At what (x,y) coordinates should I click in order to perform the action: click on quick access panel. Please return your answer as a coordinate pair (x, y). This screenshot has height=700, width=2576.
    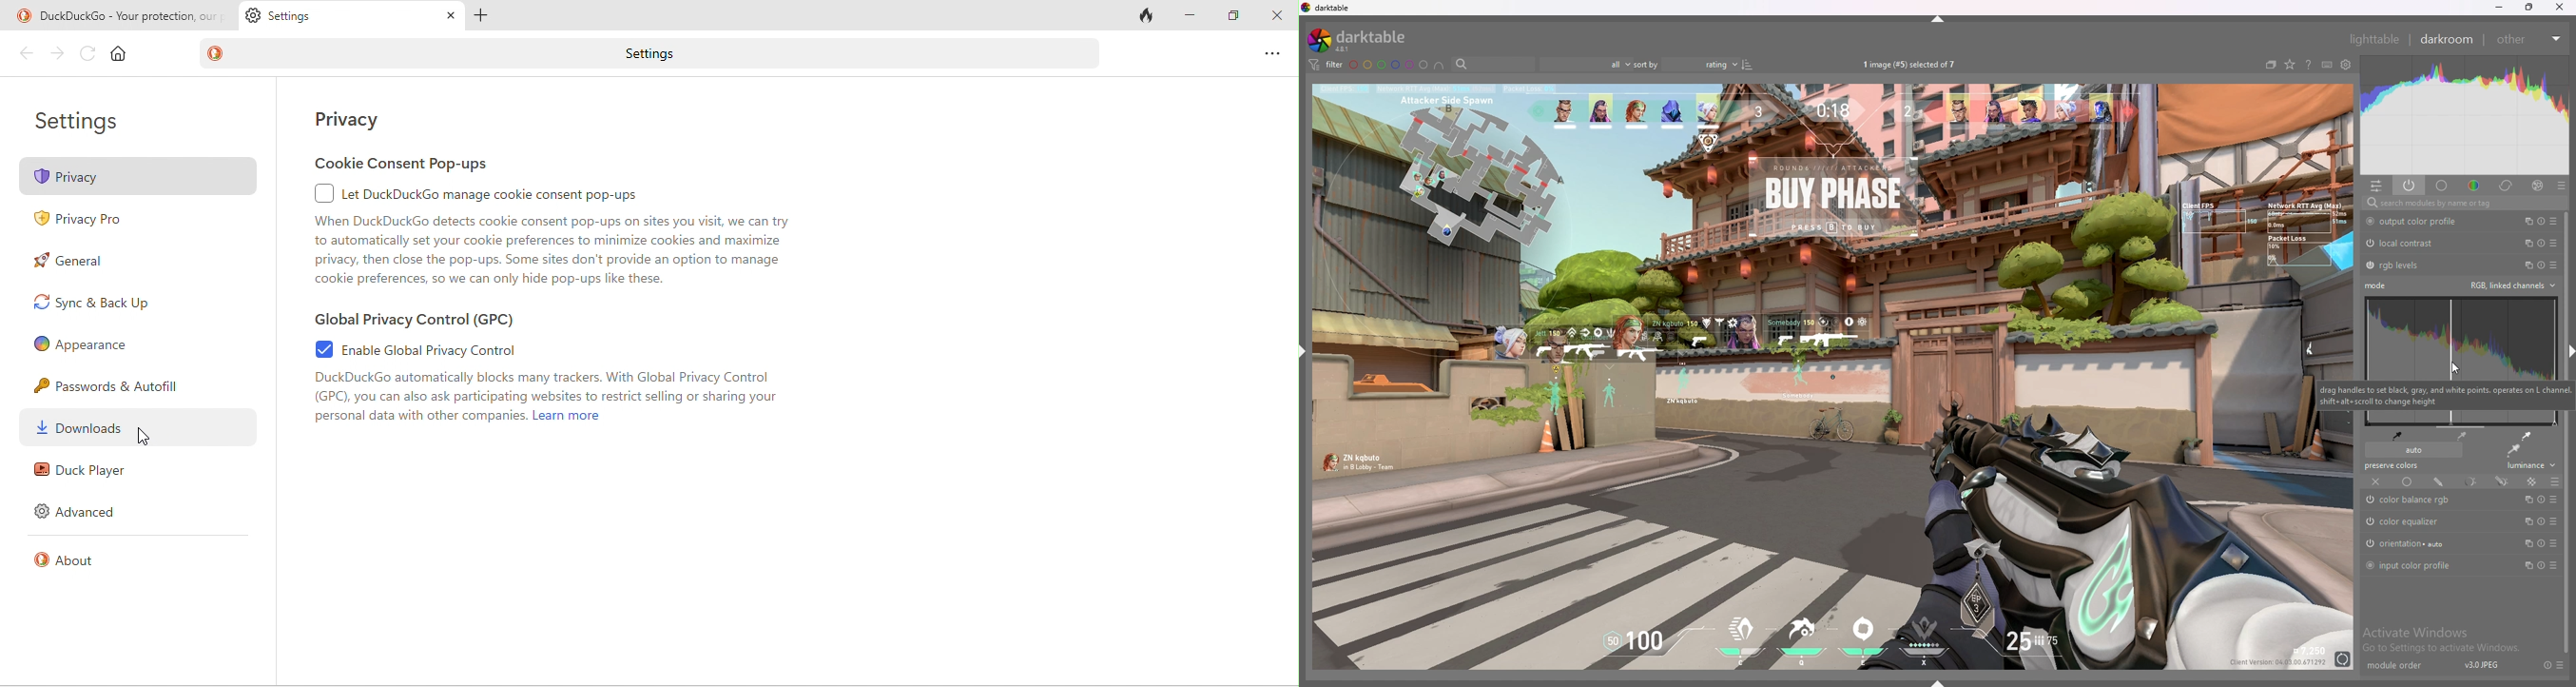
    Looking at the image, I should click on (2377, 186).